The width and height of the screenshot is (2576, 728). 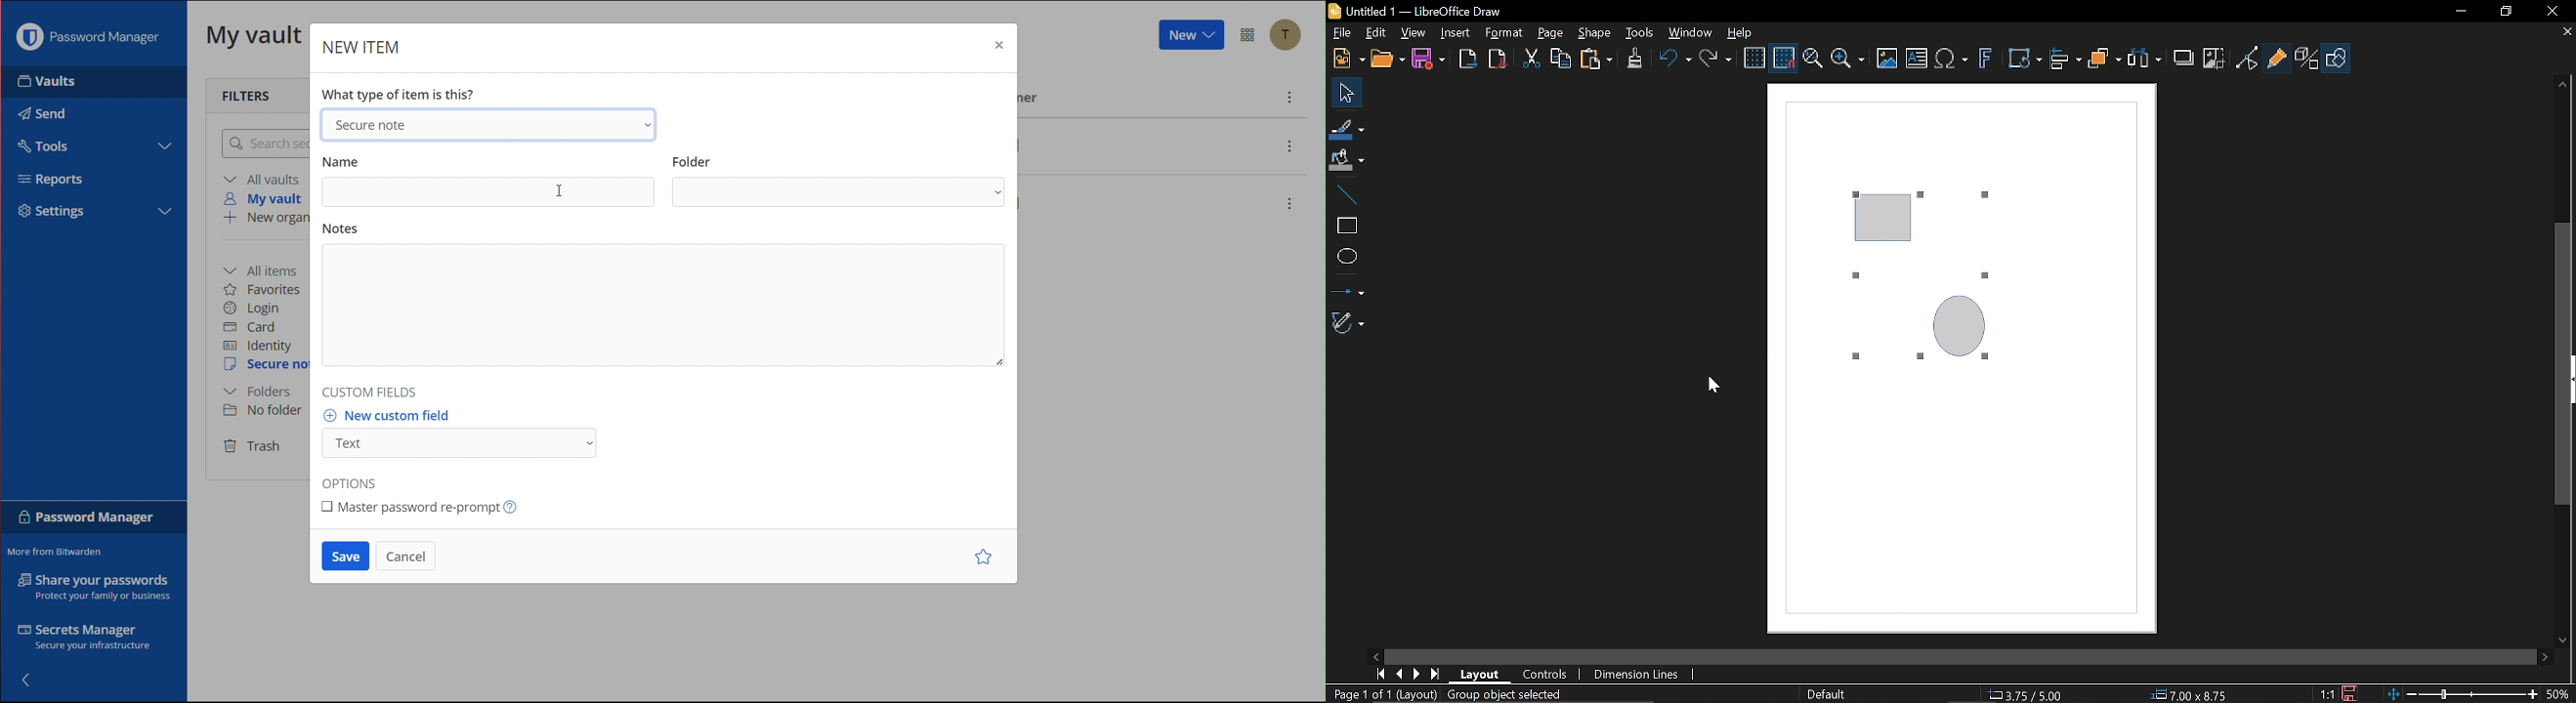 What do you see at coordinates (1346, 192) in the screenshot?
I see `Line` at bounding box center [1346, 192].